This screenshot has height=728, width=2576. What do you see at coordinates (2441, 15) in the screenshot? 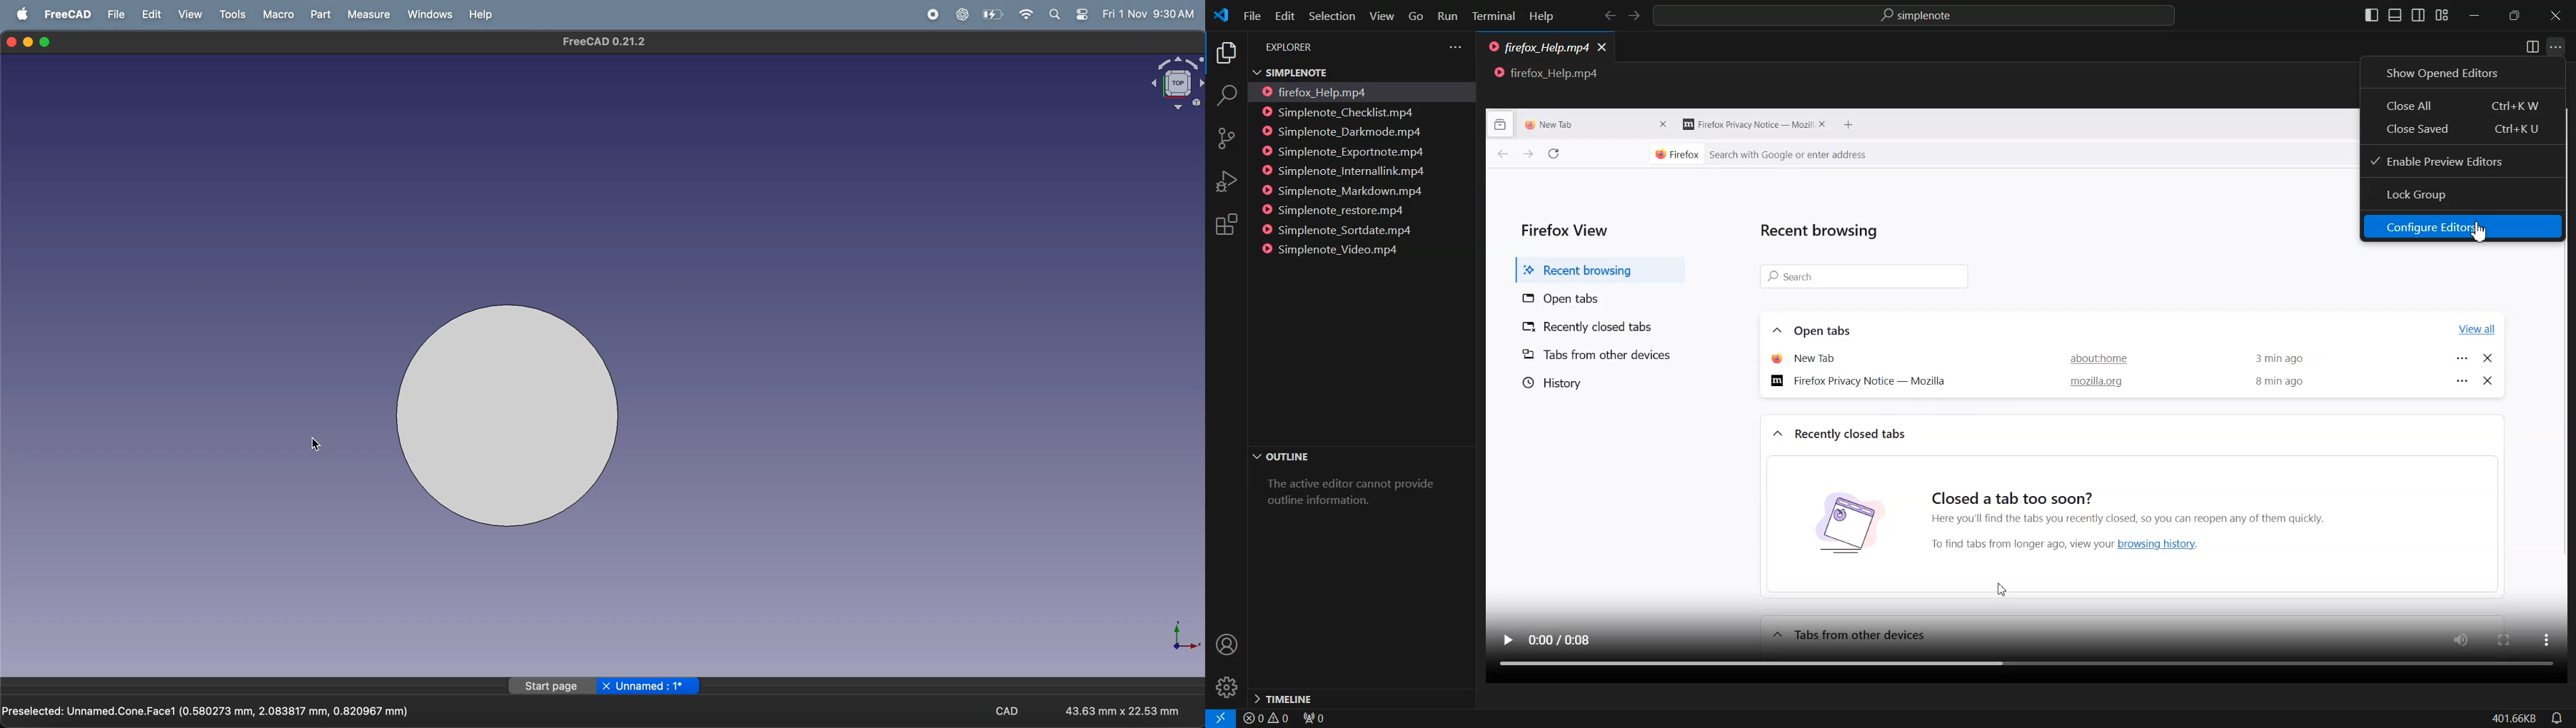
I see `Customize layout ` at bounding box center [2441, 15].